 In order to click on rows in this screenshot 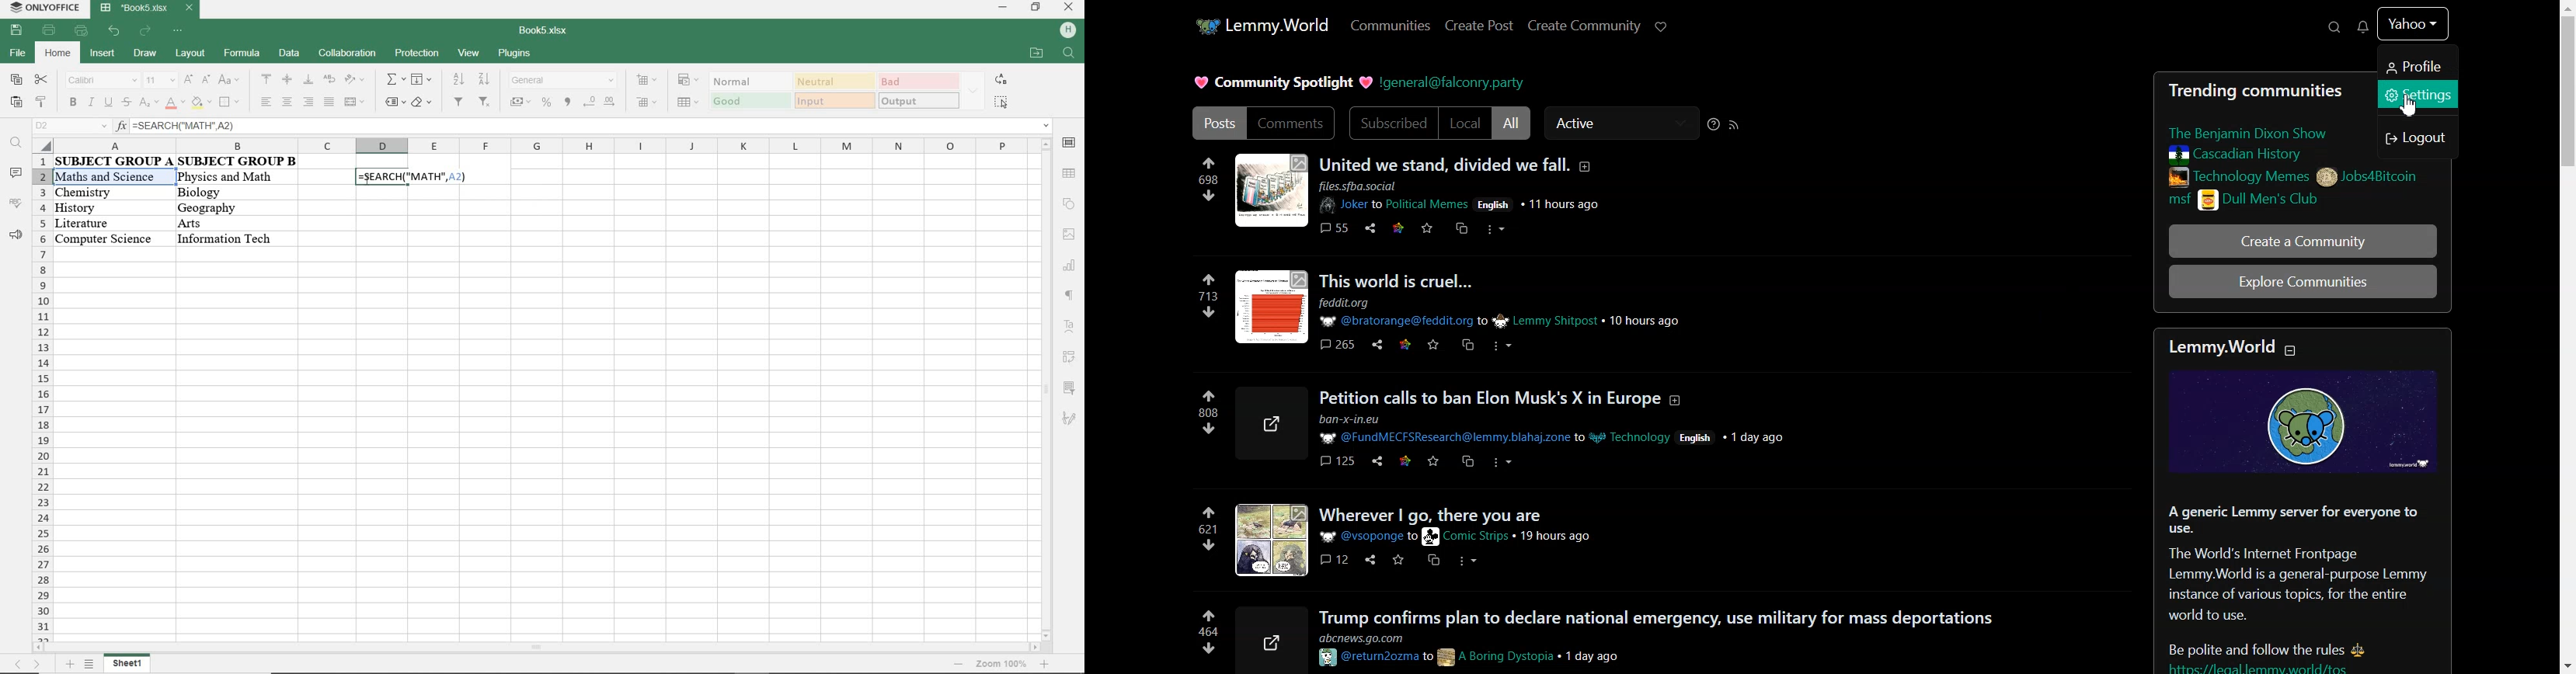, I will do `click(41, 399)`.